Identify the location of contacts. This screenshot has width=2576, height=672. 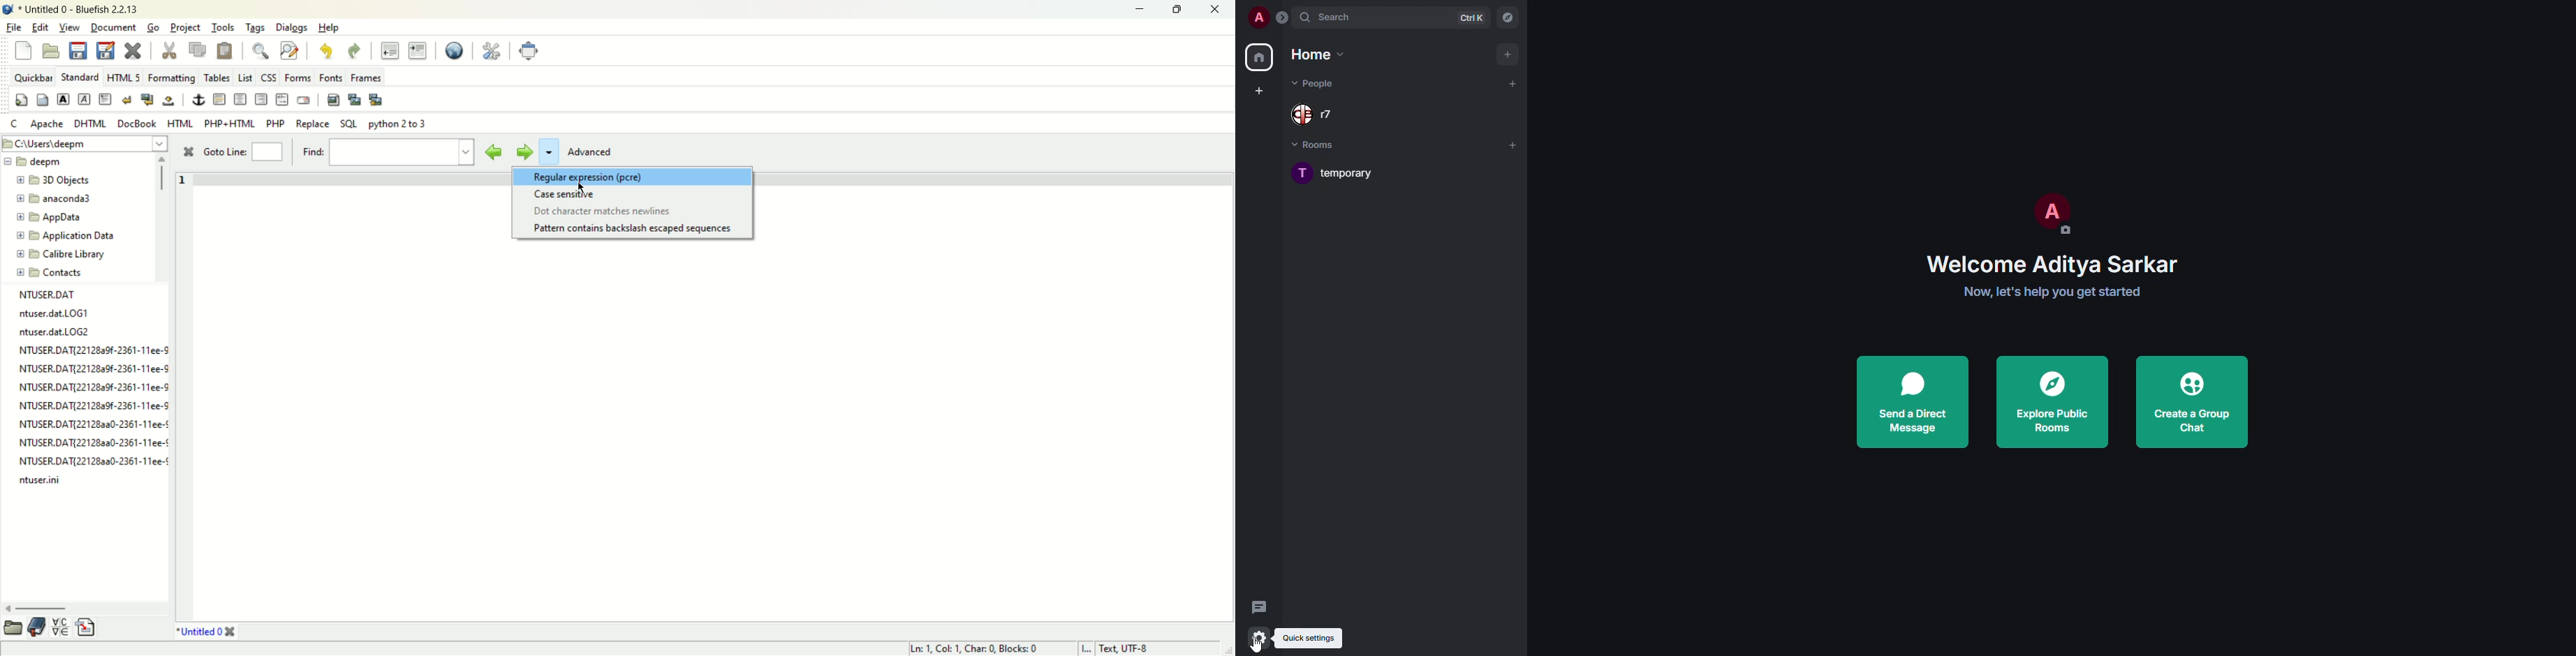
(50, 273).